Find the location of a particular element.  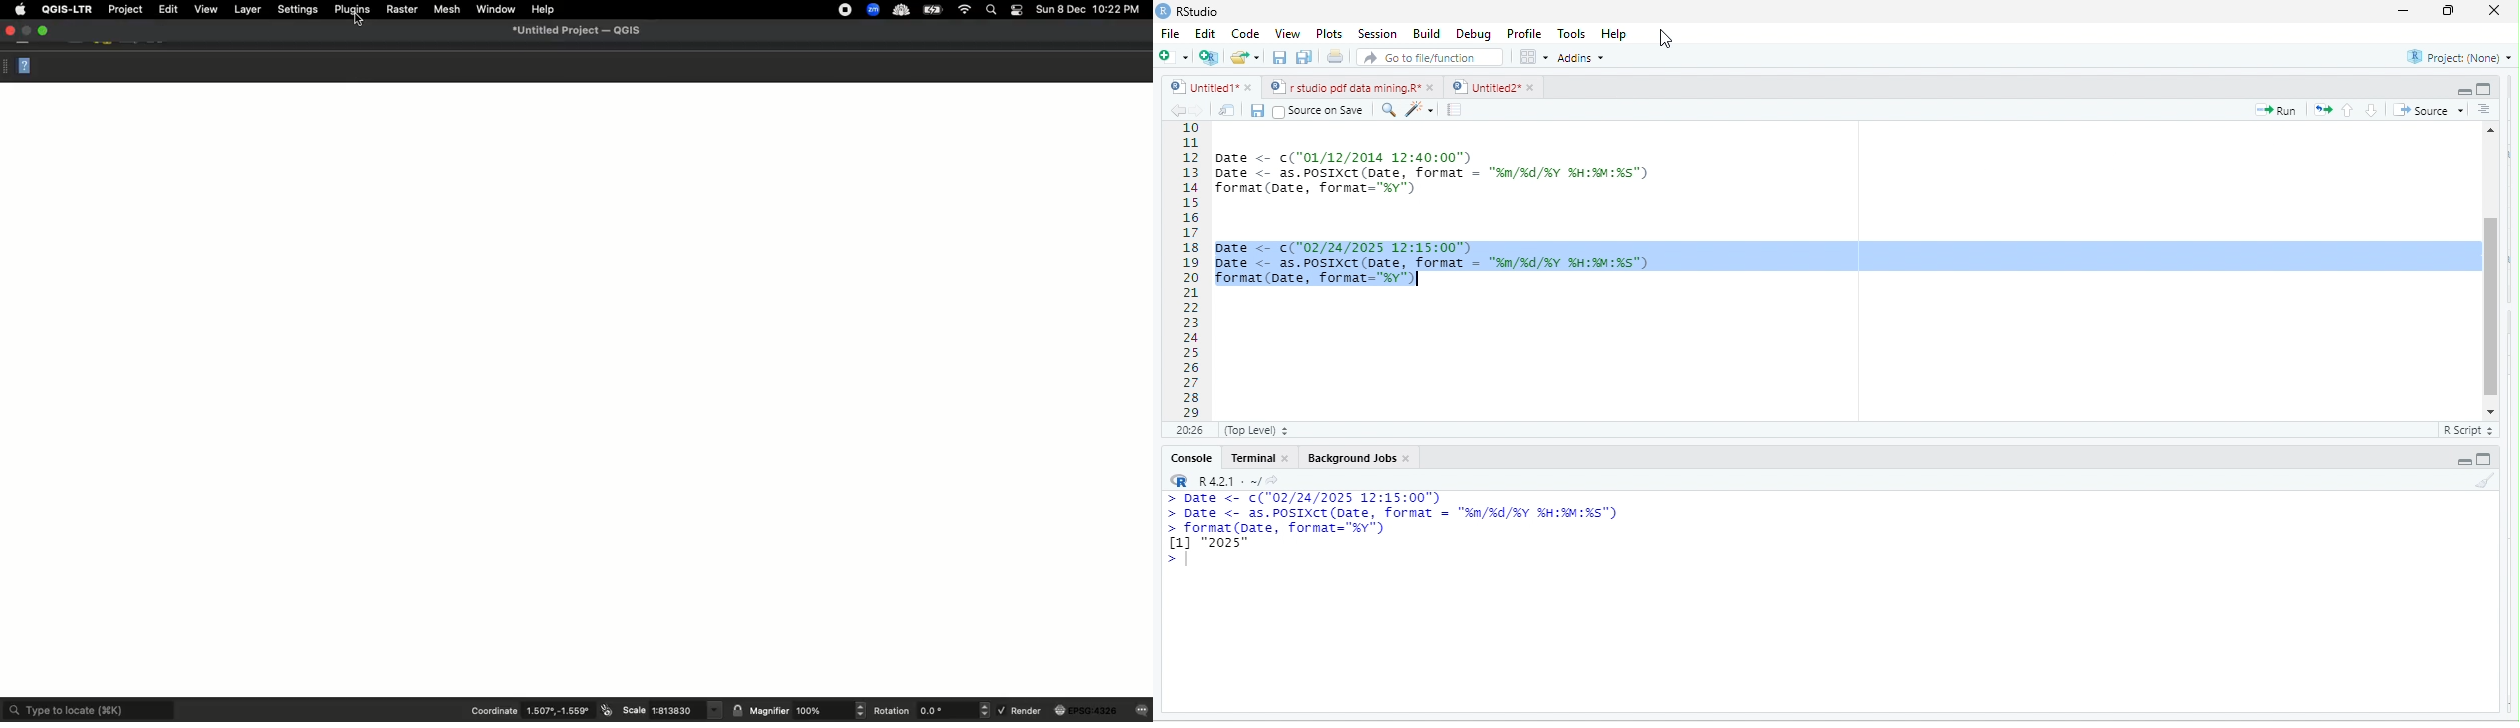

Edit is located at coordinates (1205, 36).